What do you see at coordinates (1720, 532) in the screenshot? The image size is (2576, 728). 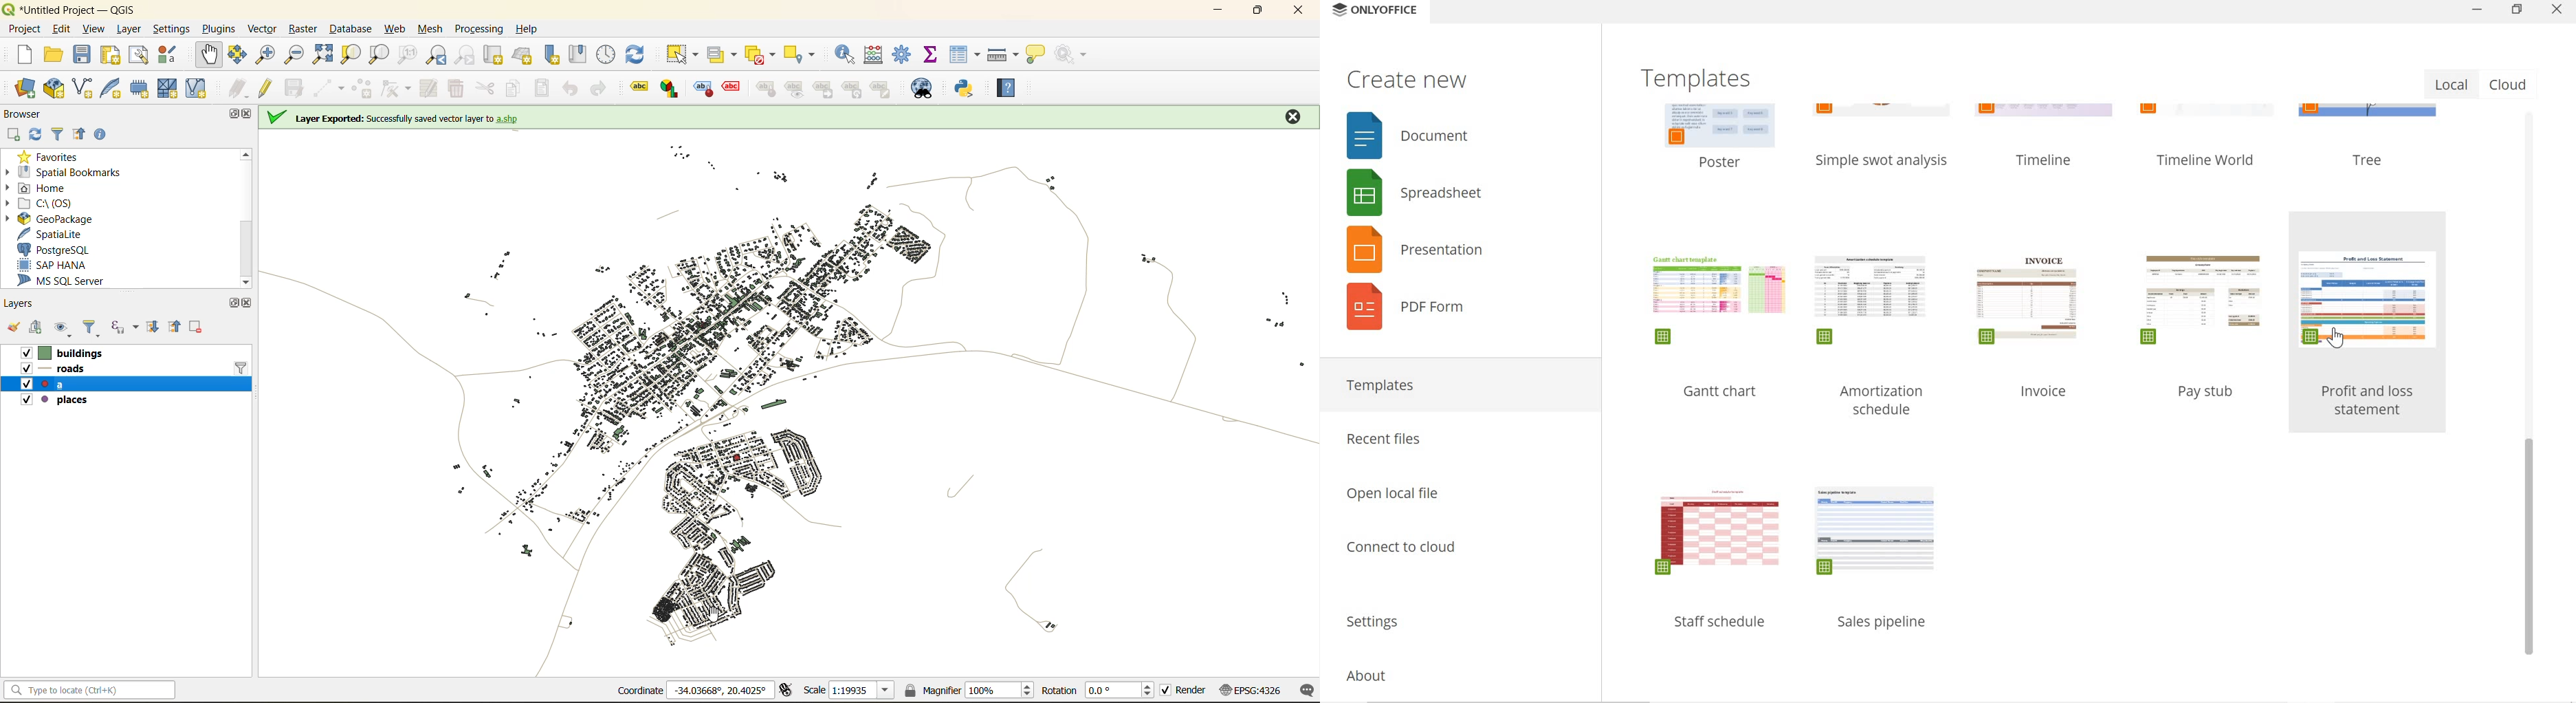 I see `Template design` at bounding box center [1720, 532].